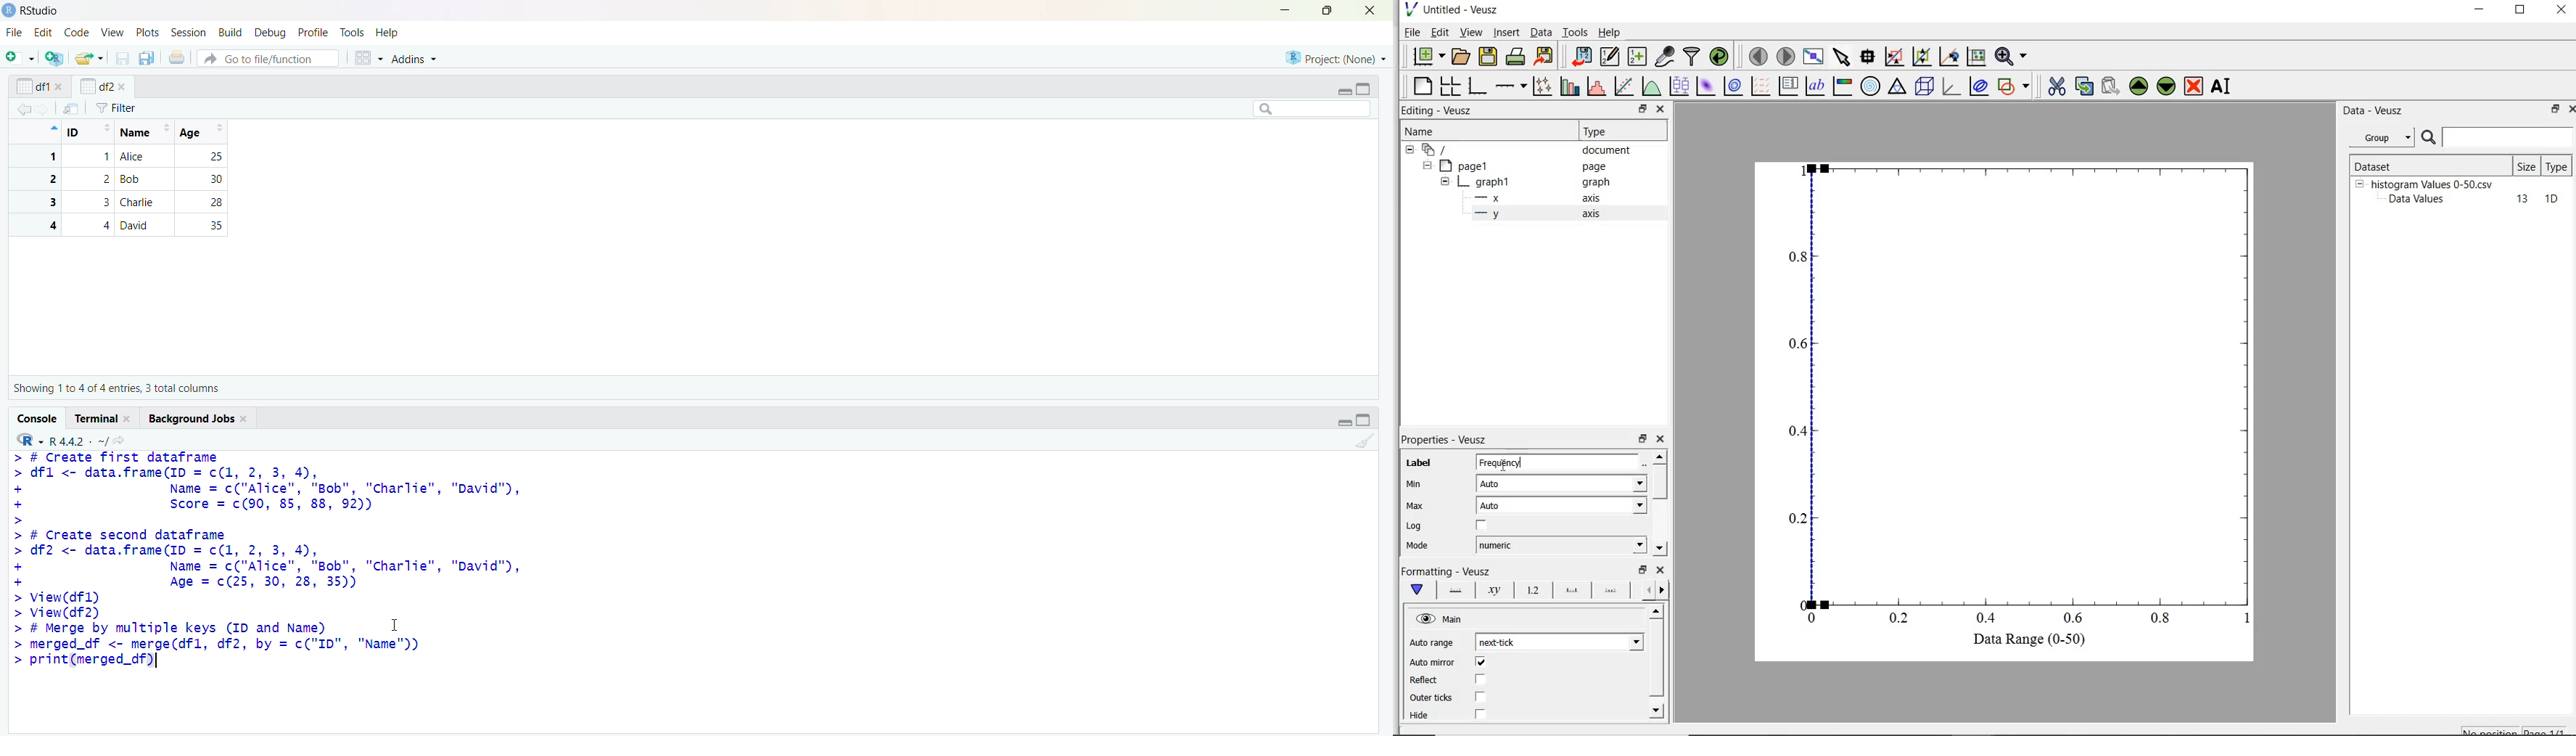  What do you see at coordinates (72, 108) in the screenshot?
I see `send` at bounding box center [72, 108].